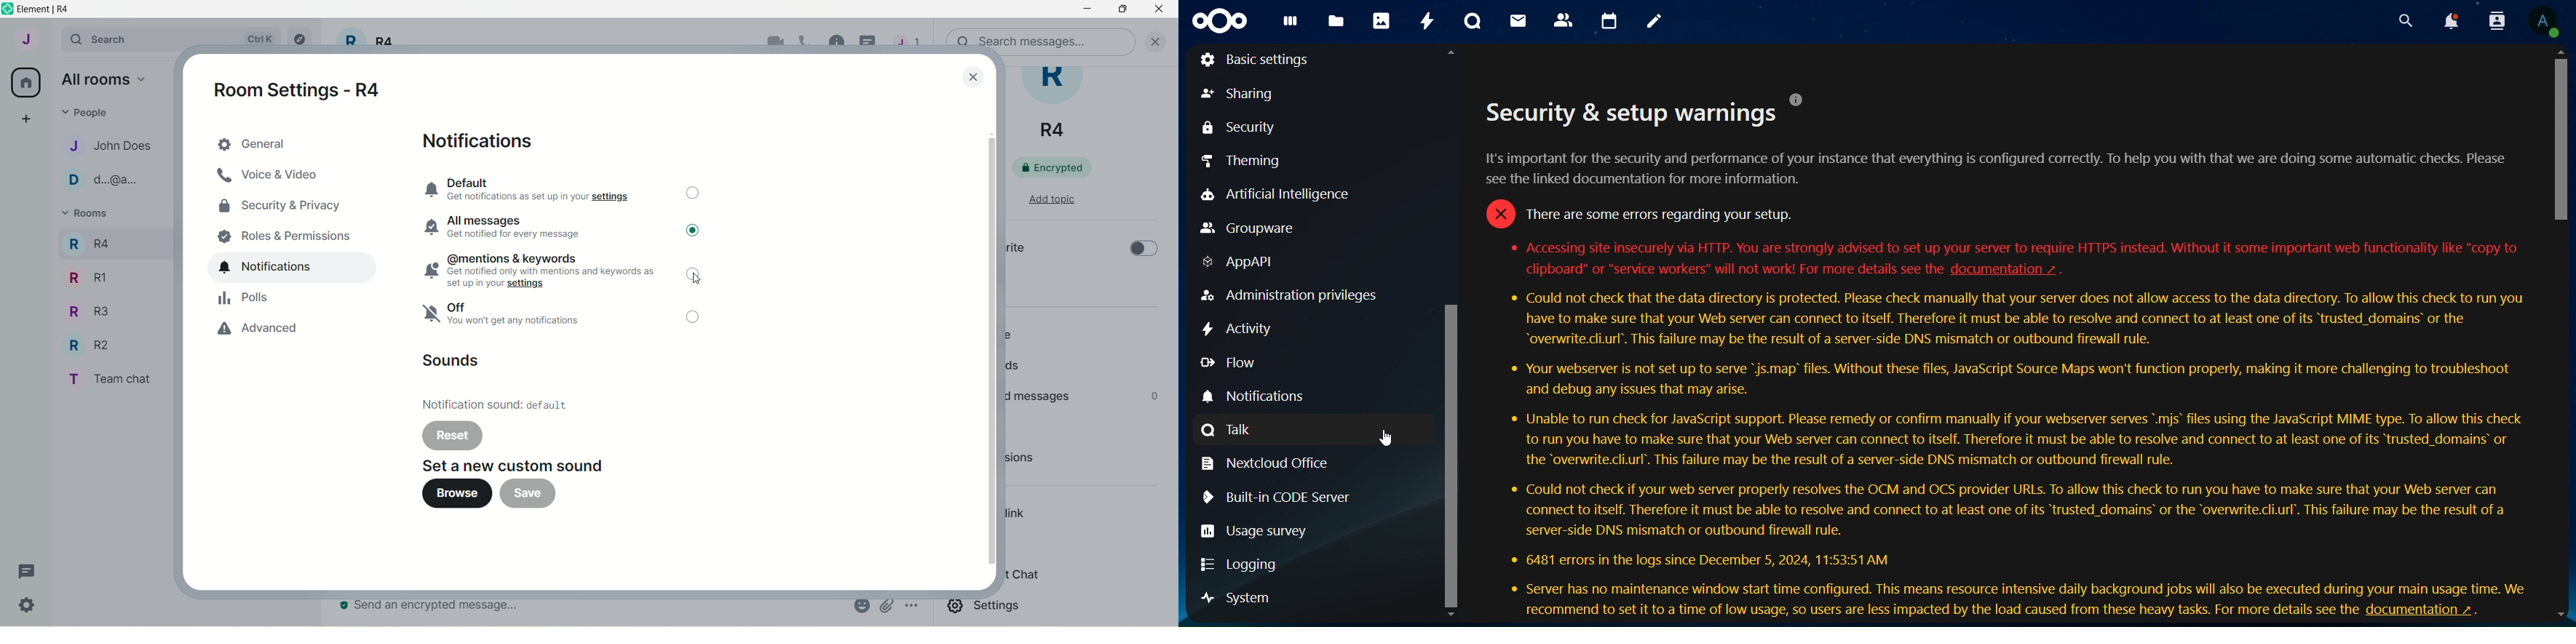  I want to click on photos, so click(1383, 22).